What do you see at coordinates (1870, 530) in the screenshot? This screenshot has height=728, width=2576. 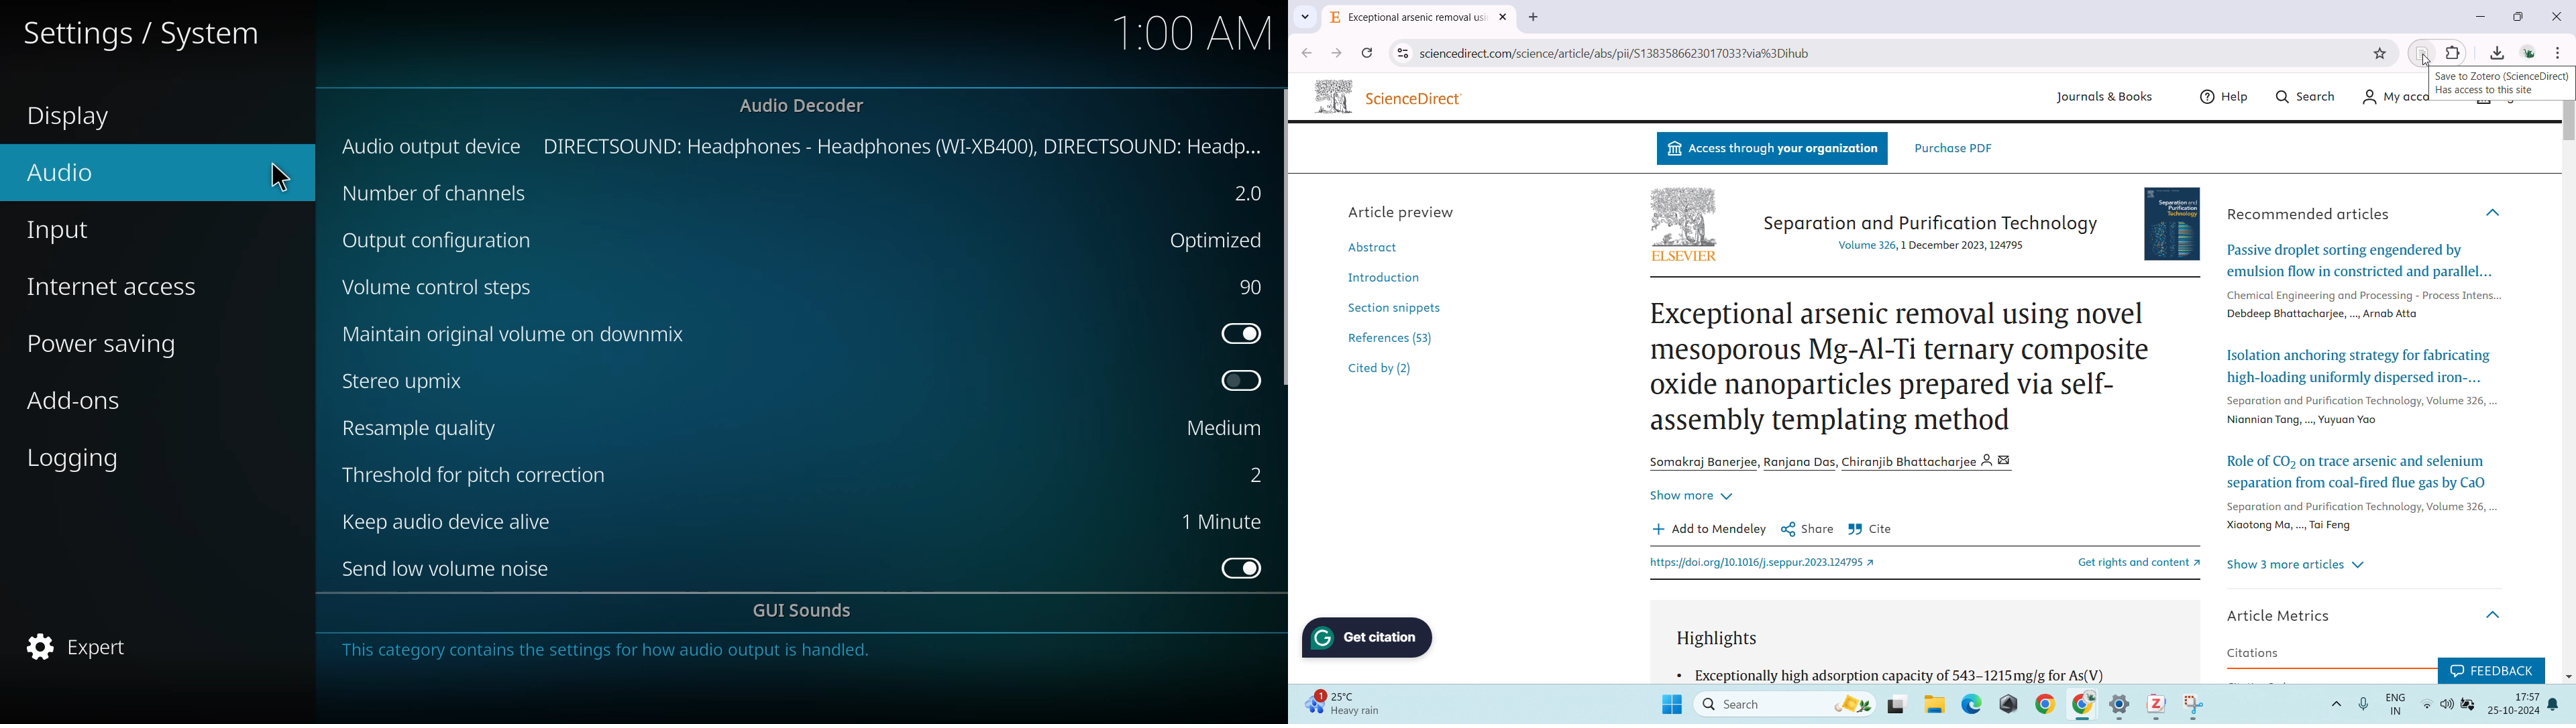 I see `Cite` at bounding box center [1870, 530].